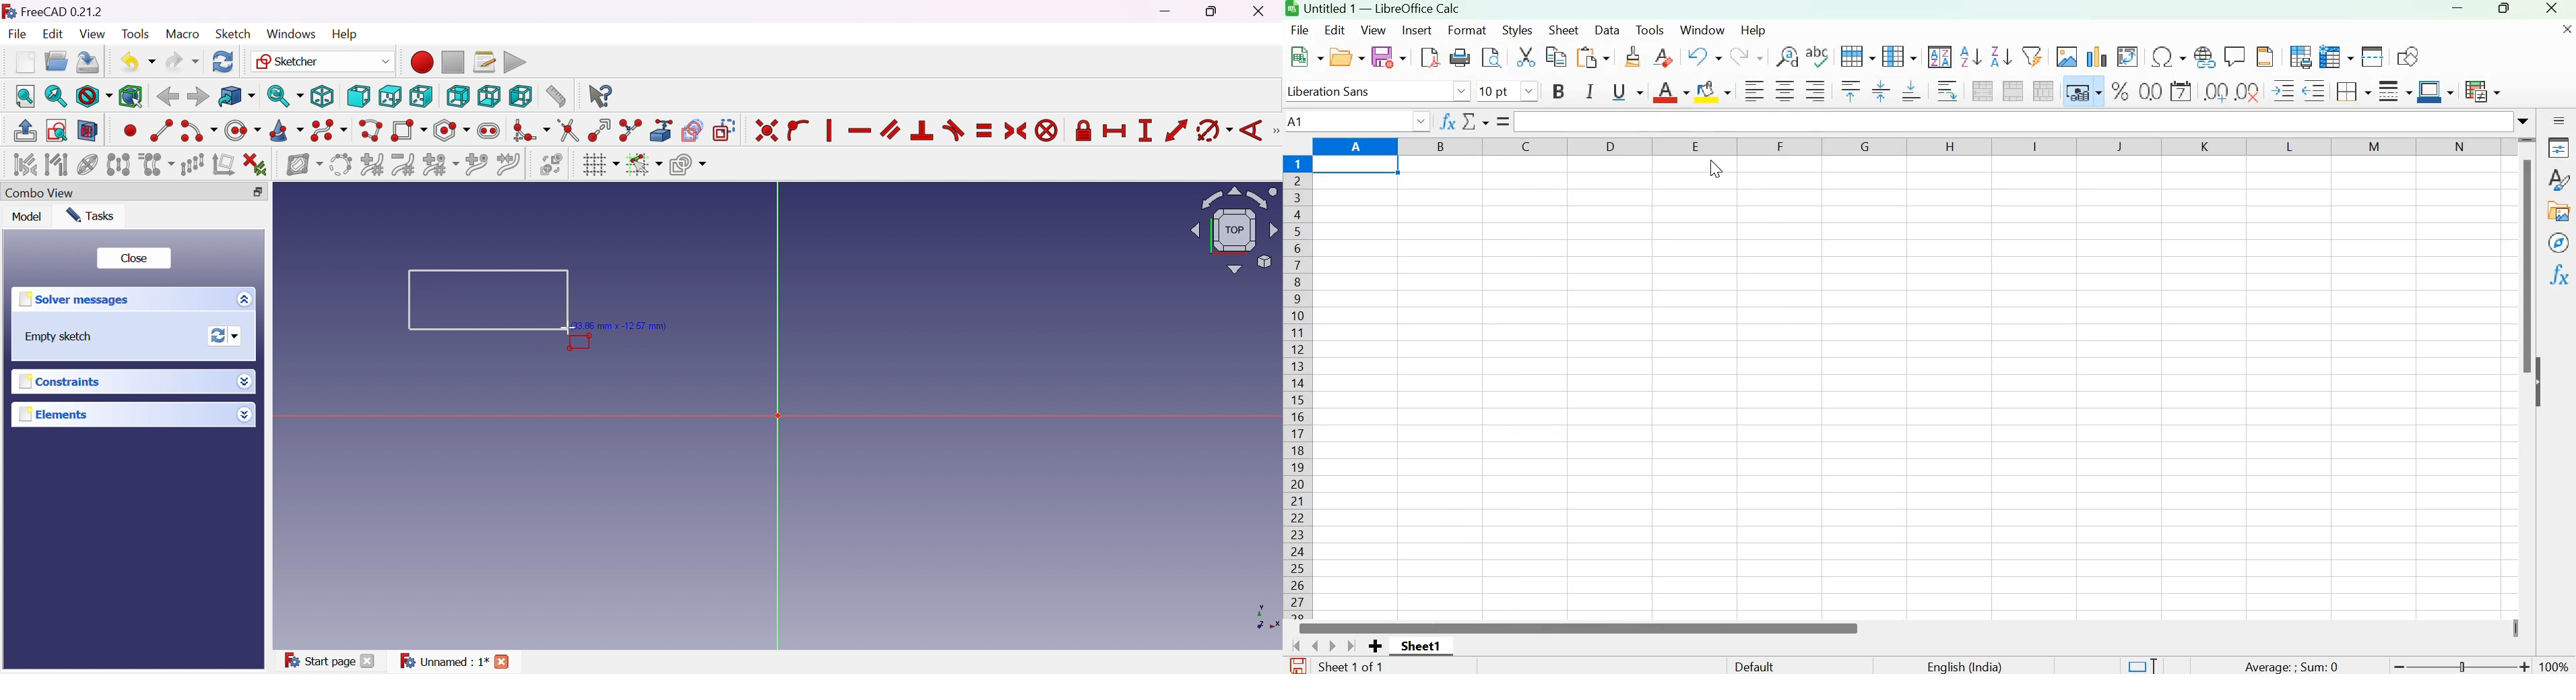 The image size is (2576, 700). What do you see at coordinates (92, 96) in the screenshot?
I see `Fit style` at bounding box center [92, 96].